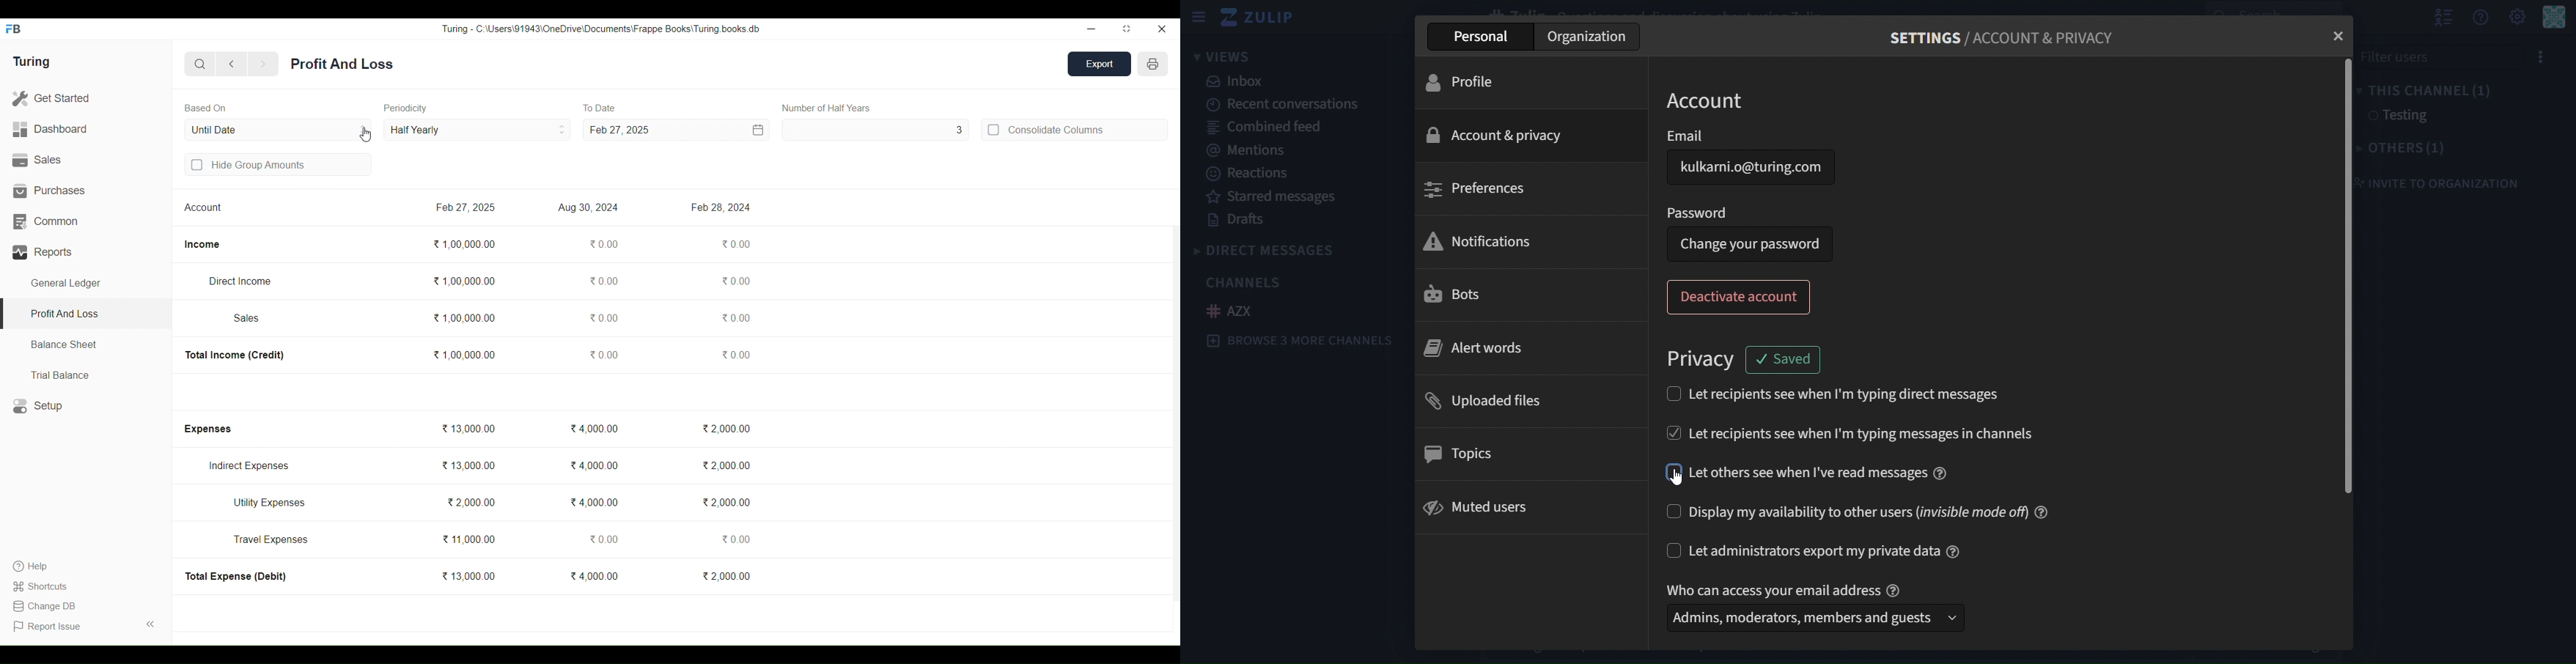 This screenshot has width=2576, height=672. What do you see at coordinates (1589, 37) in the screenshot?
I see `organization` at bounding box center [1589, 37].